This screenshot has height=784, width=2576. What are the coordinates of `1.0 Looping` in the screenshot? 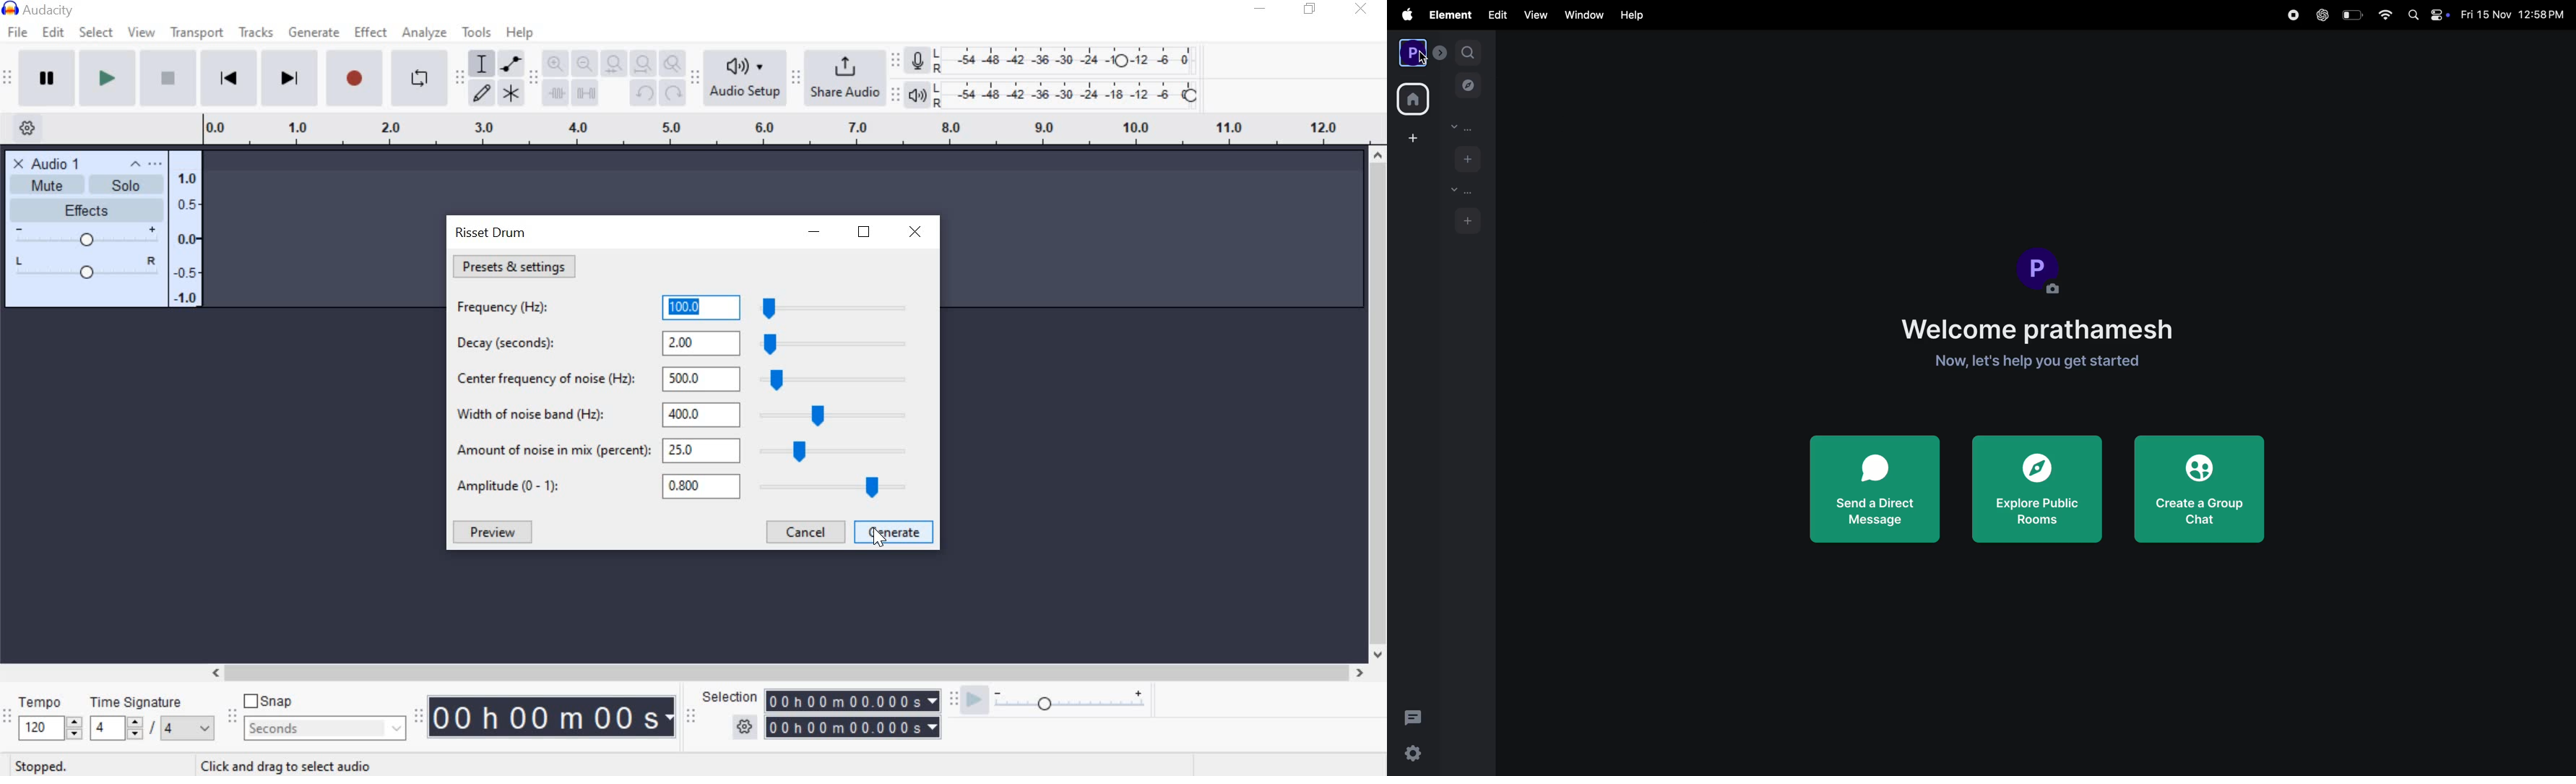 It's located at (186, 171).